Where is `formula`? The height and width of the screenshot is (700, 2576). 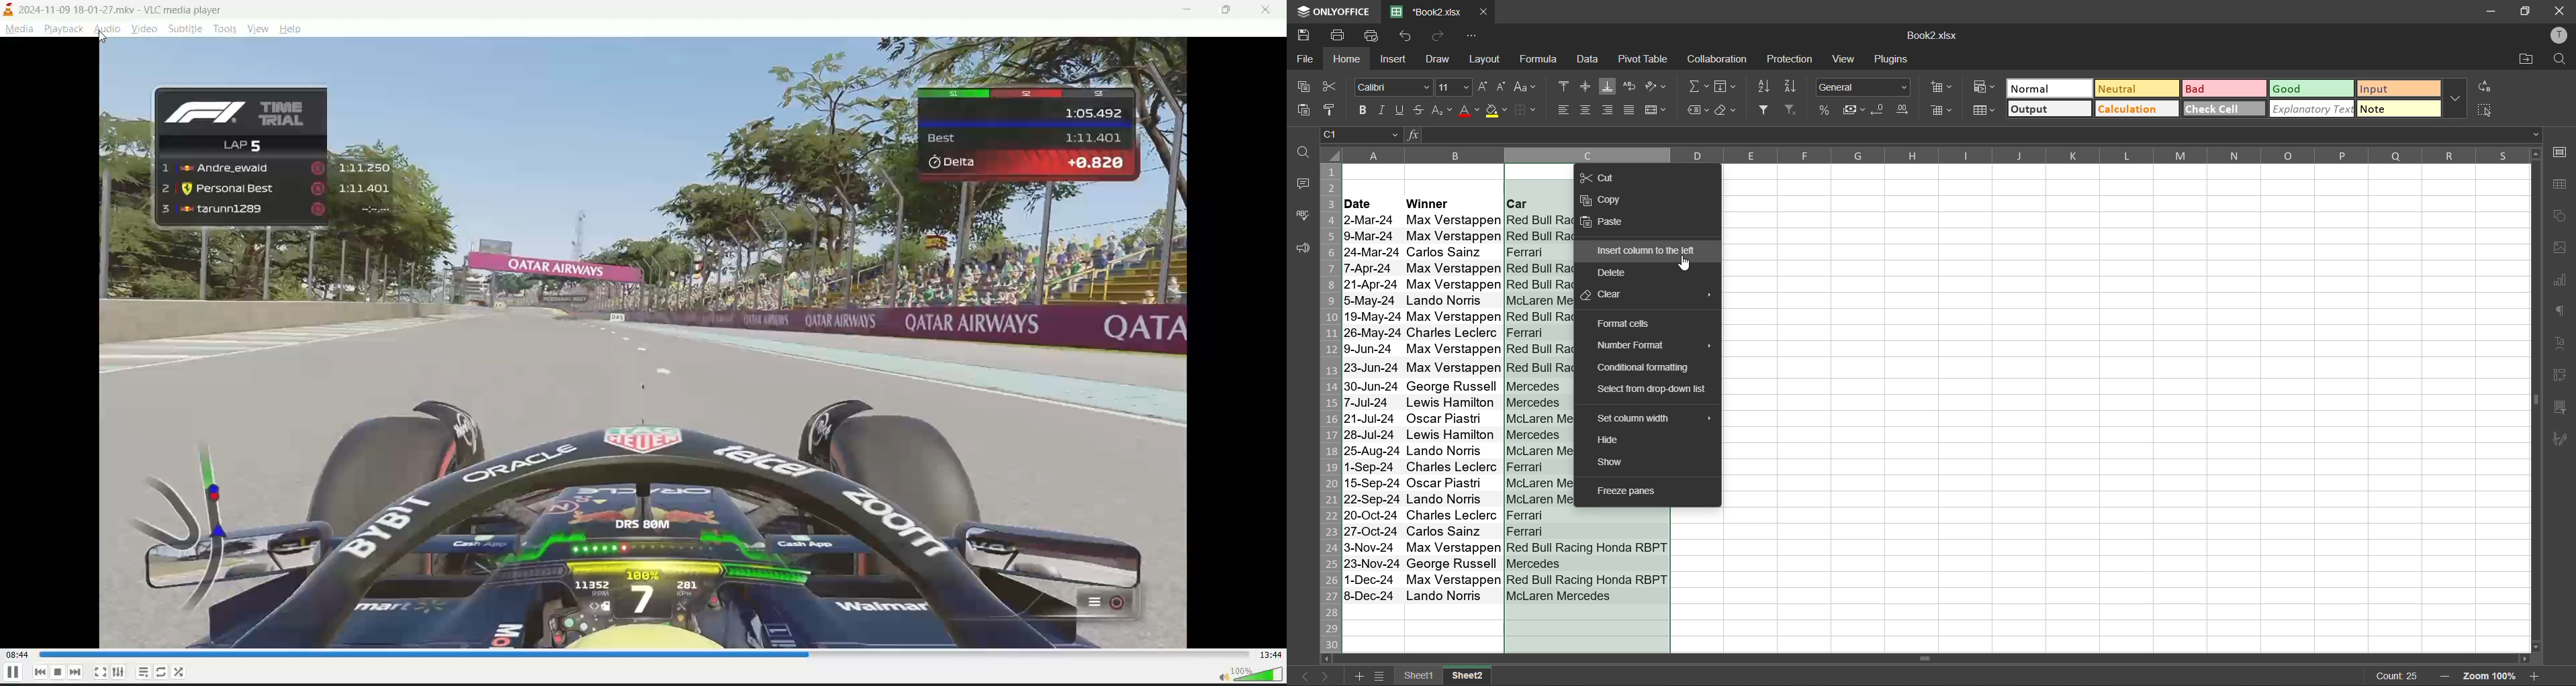 formula is located at coordinates (1544, 60).